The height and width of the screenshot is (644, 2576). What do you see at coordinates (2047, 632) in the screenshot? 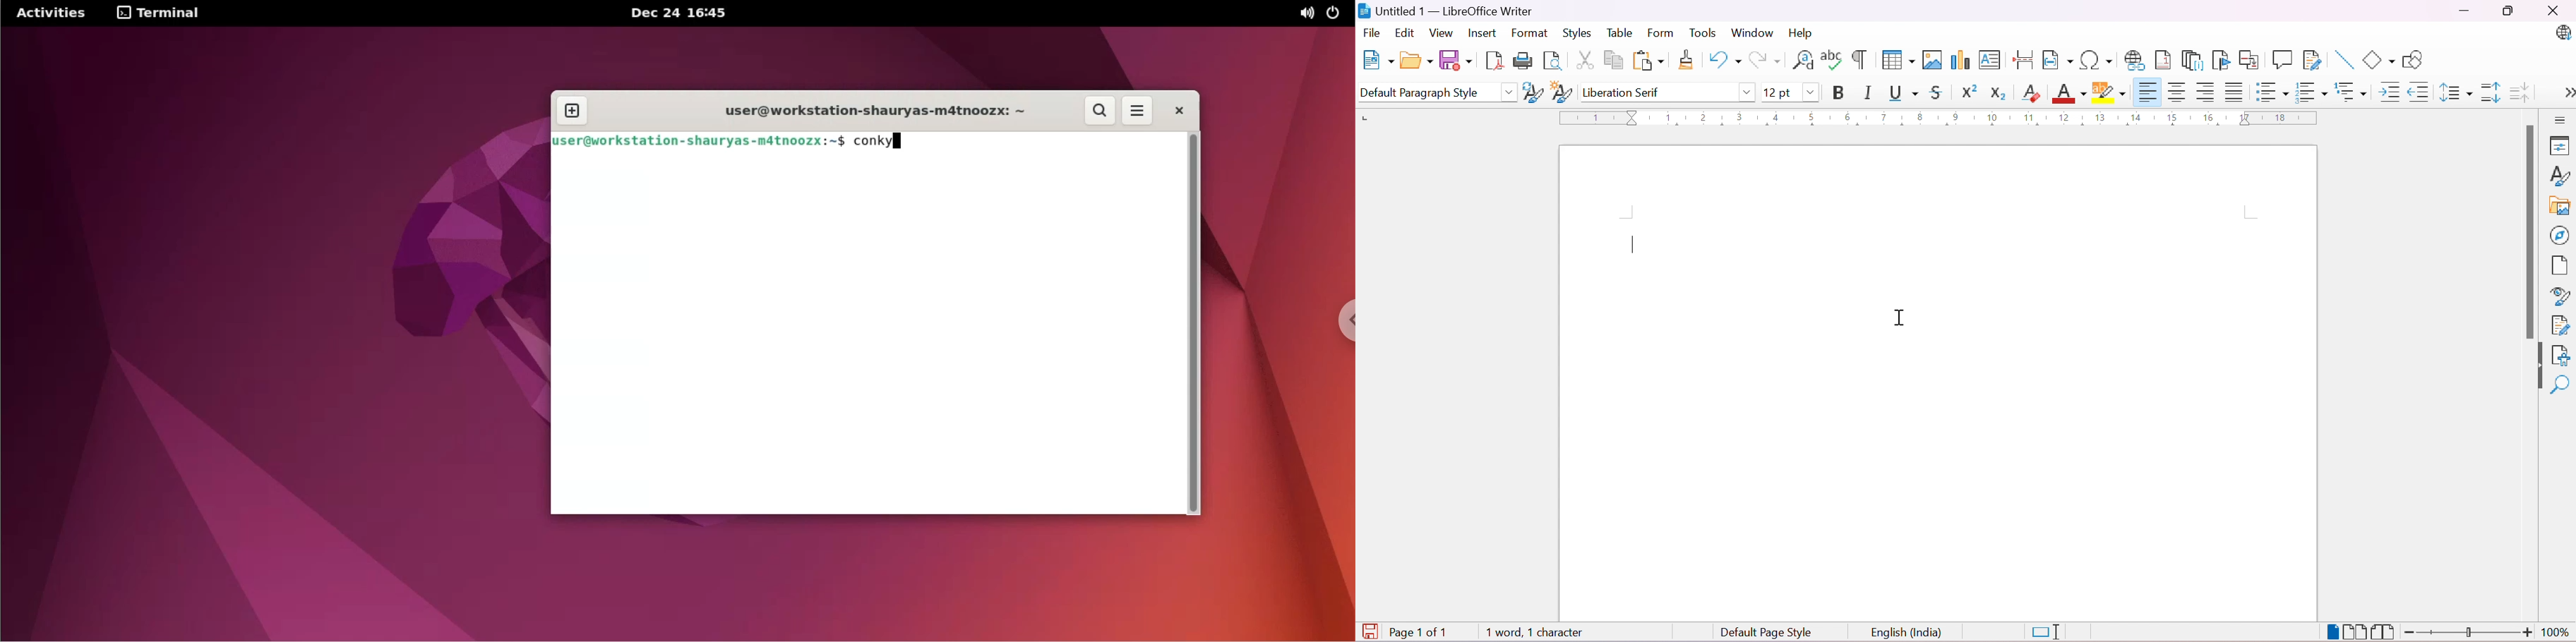
I see `Standard Selection. Click to change selection mode.` at bounding box center [2047, 632].